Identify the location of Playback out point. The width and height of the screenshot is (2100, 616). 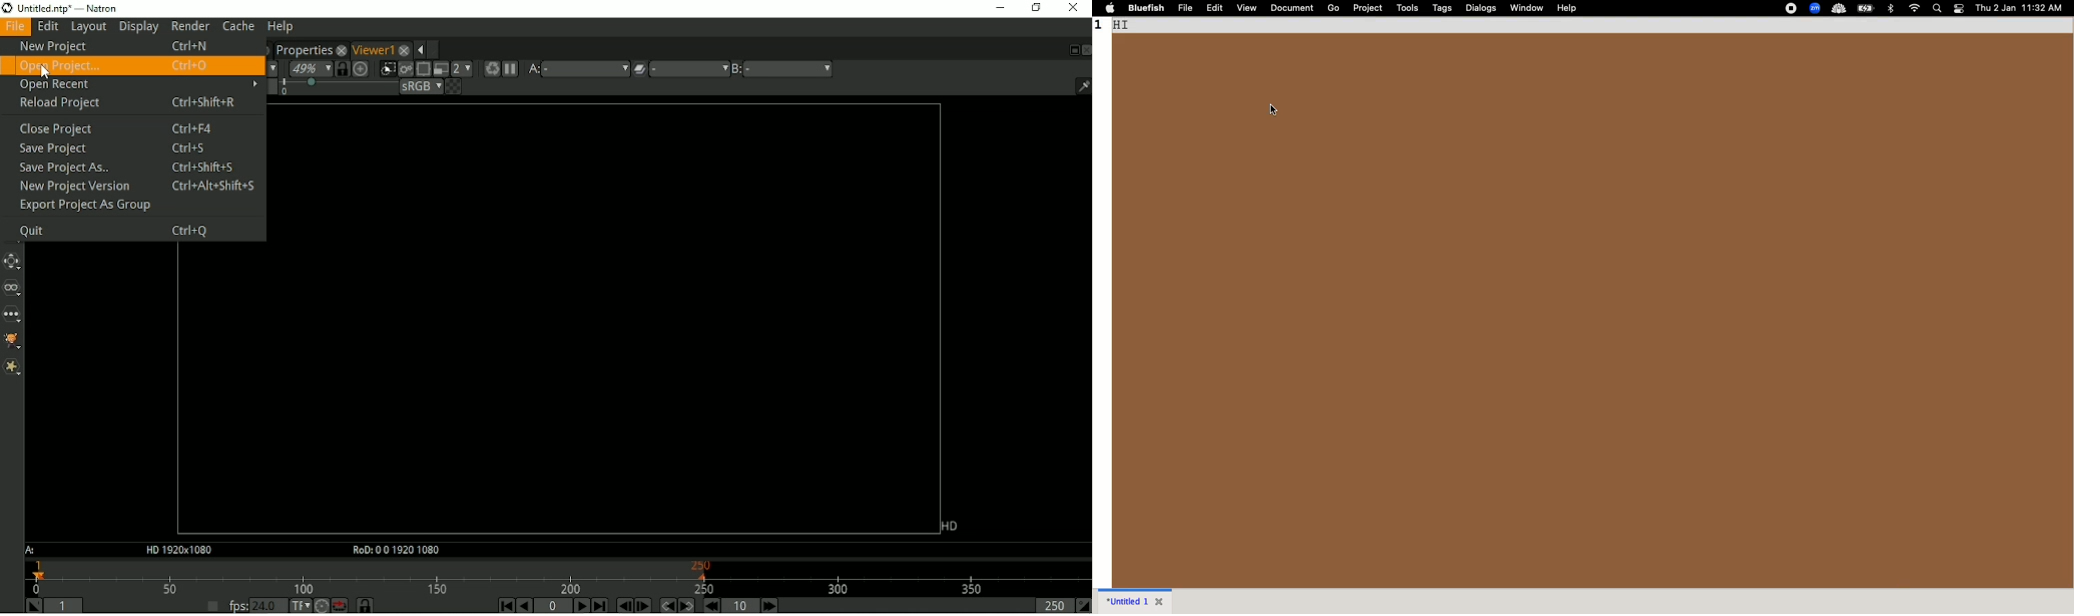
(1052, 605).